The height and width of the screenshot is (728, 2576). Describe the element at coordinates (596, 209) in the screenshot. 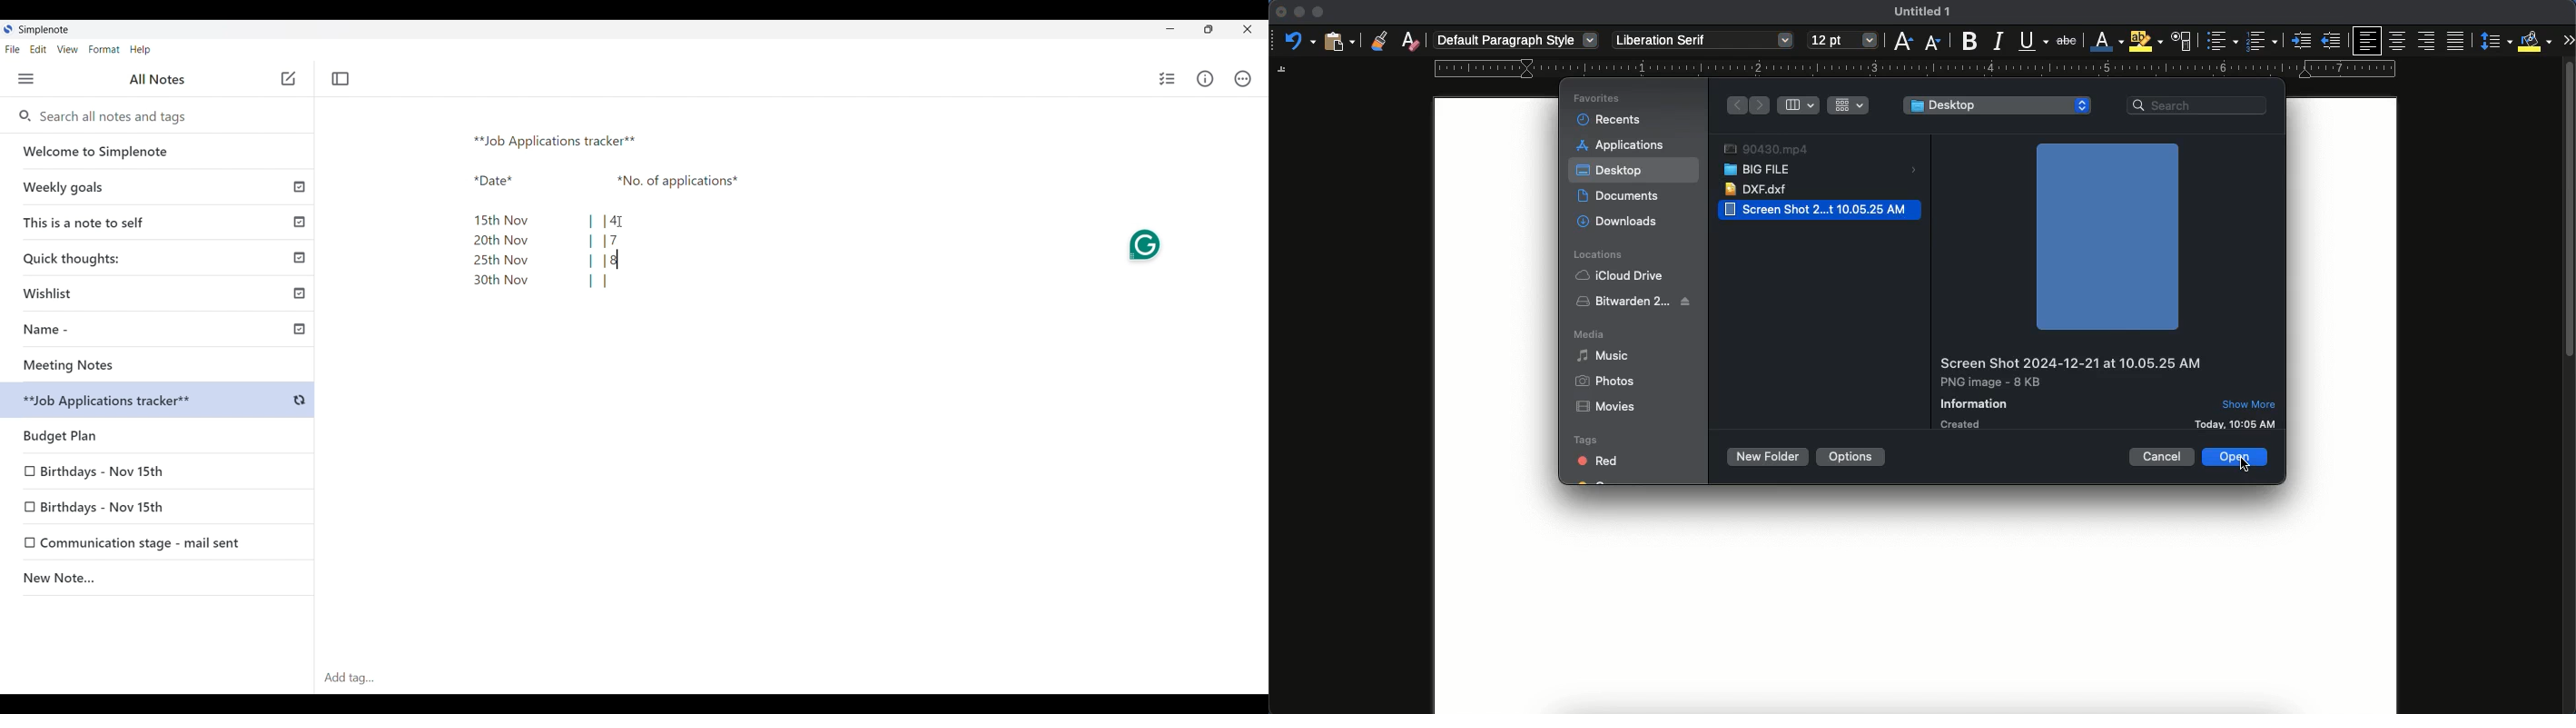

I see `Text pasted` at that location.